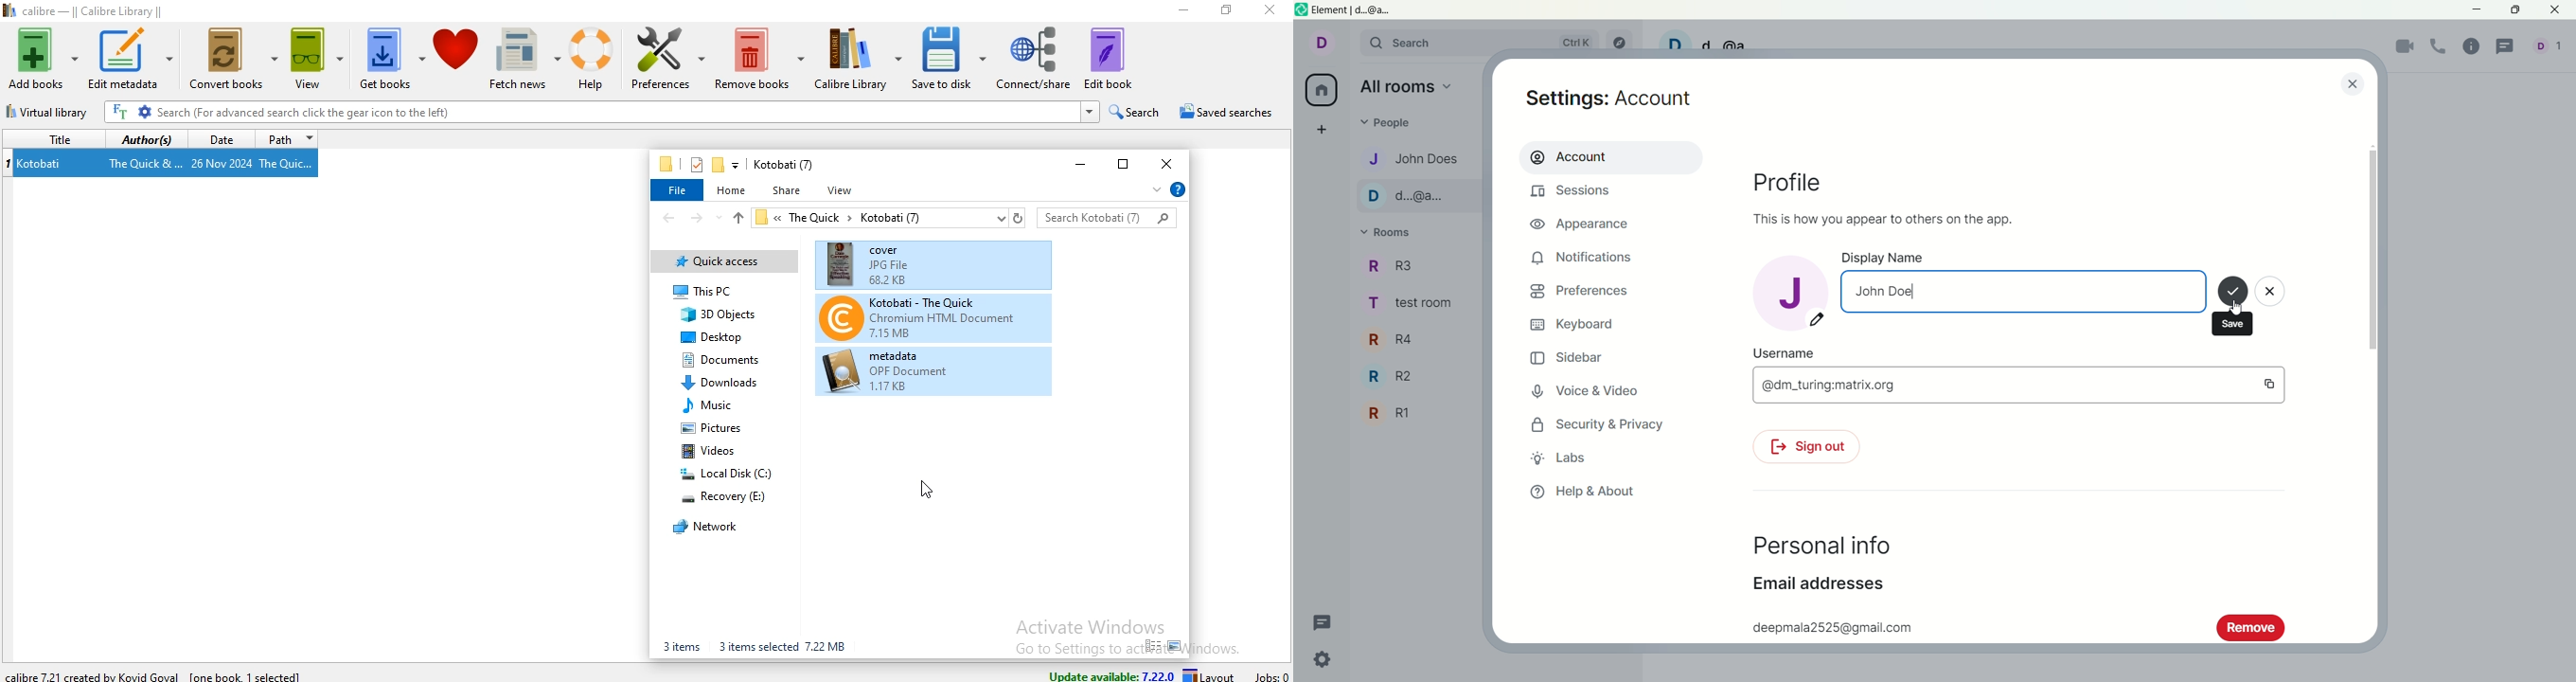  What do you see at coordinates (1416, 306) in the screenshot?
I see `TEST ROOM` at bounding box center [1416, 306].